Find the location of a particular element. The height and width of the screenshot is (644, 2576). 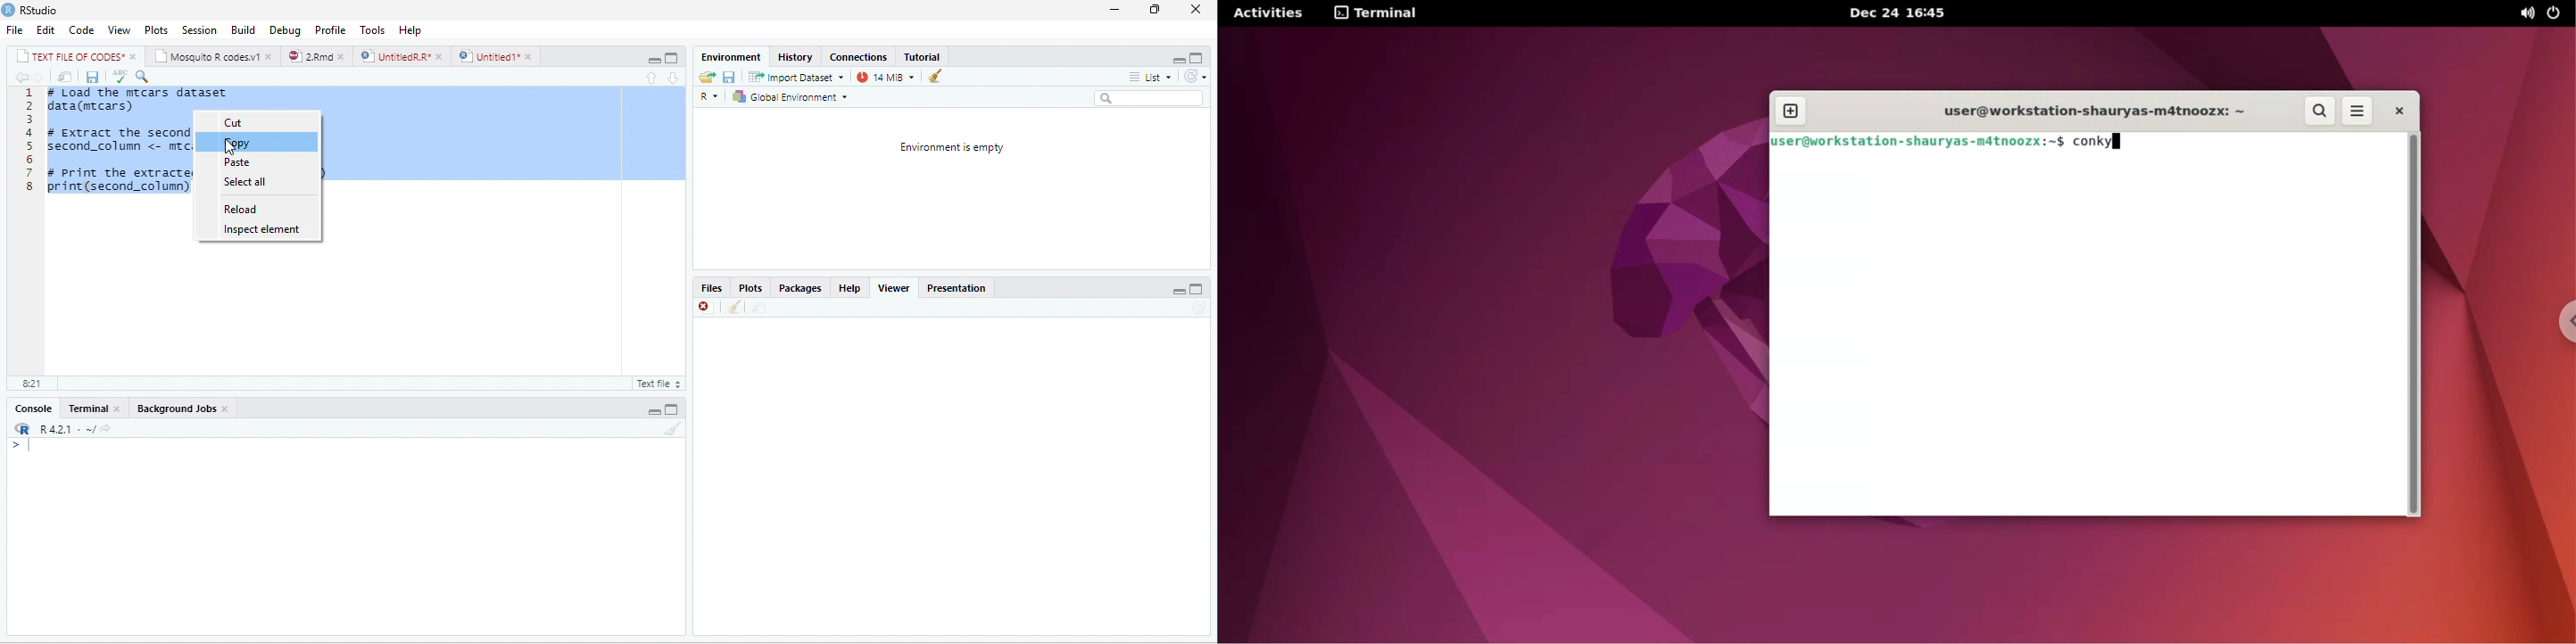

clear is located at coordinates (673, 429).